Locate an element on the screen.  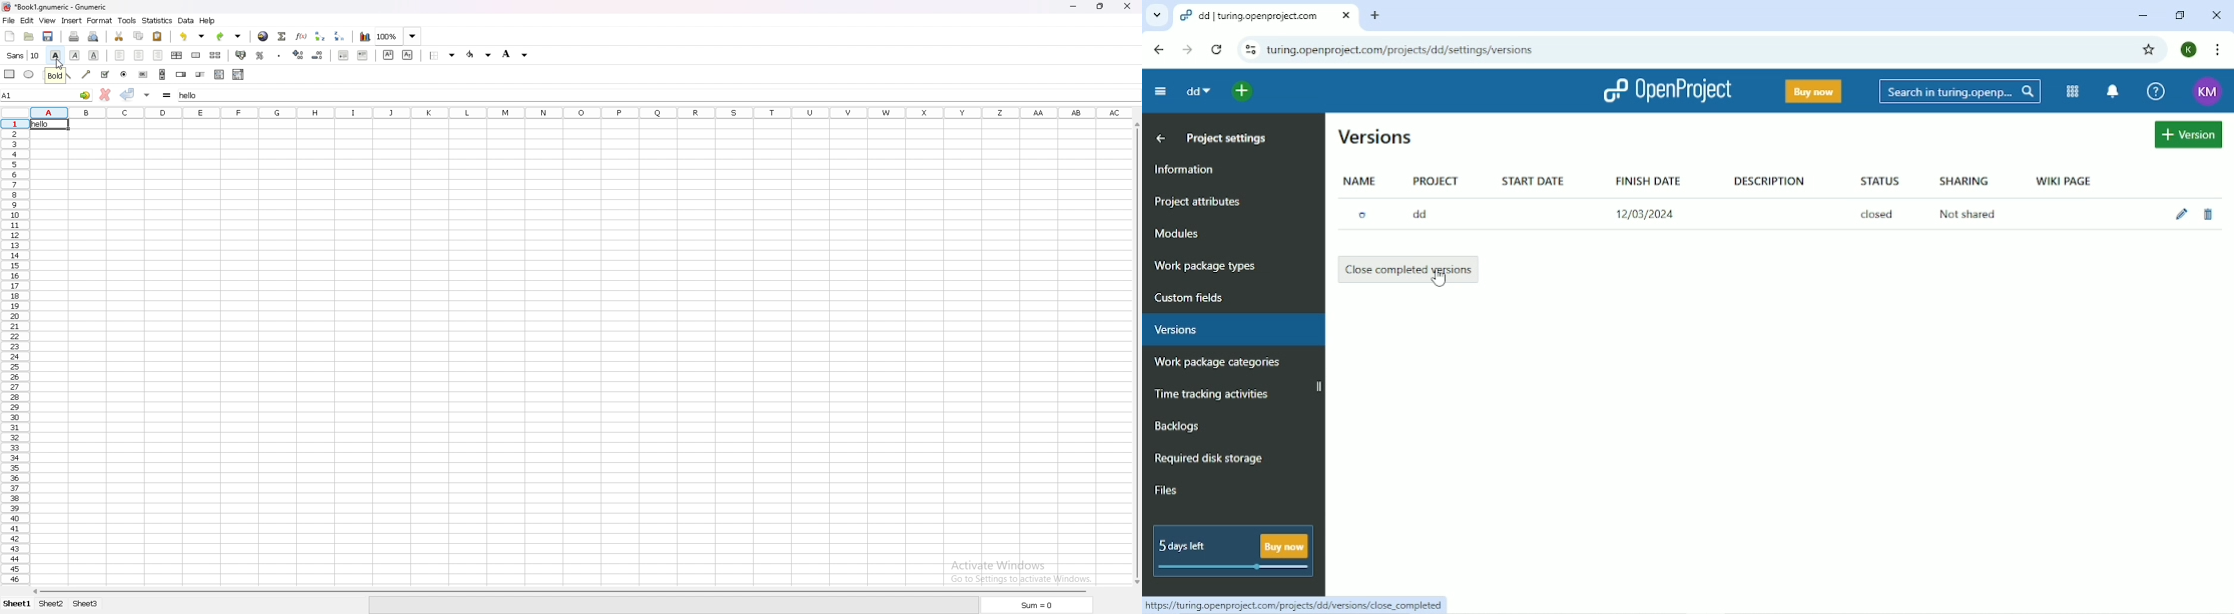
italic is located at coordinates (74, 55).